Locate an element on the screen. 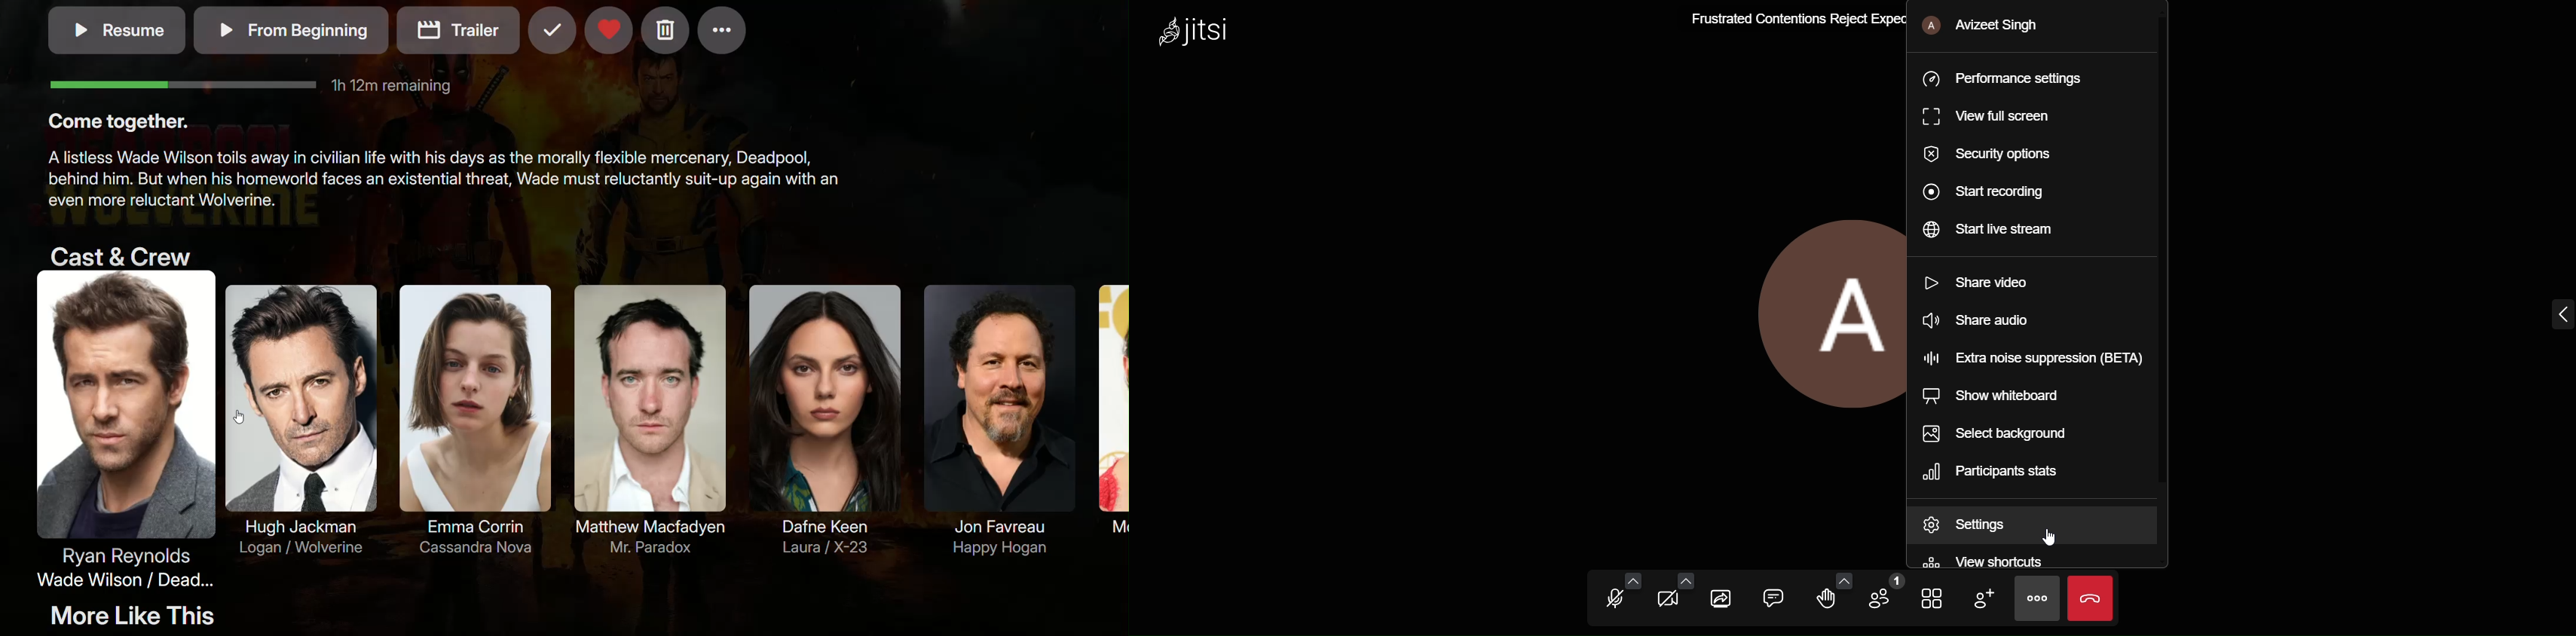  participants stats is located at coordinates (1995, 472).